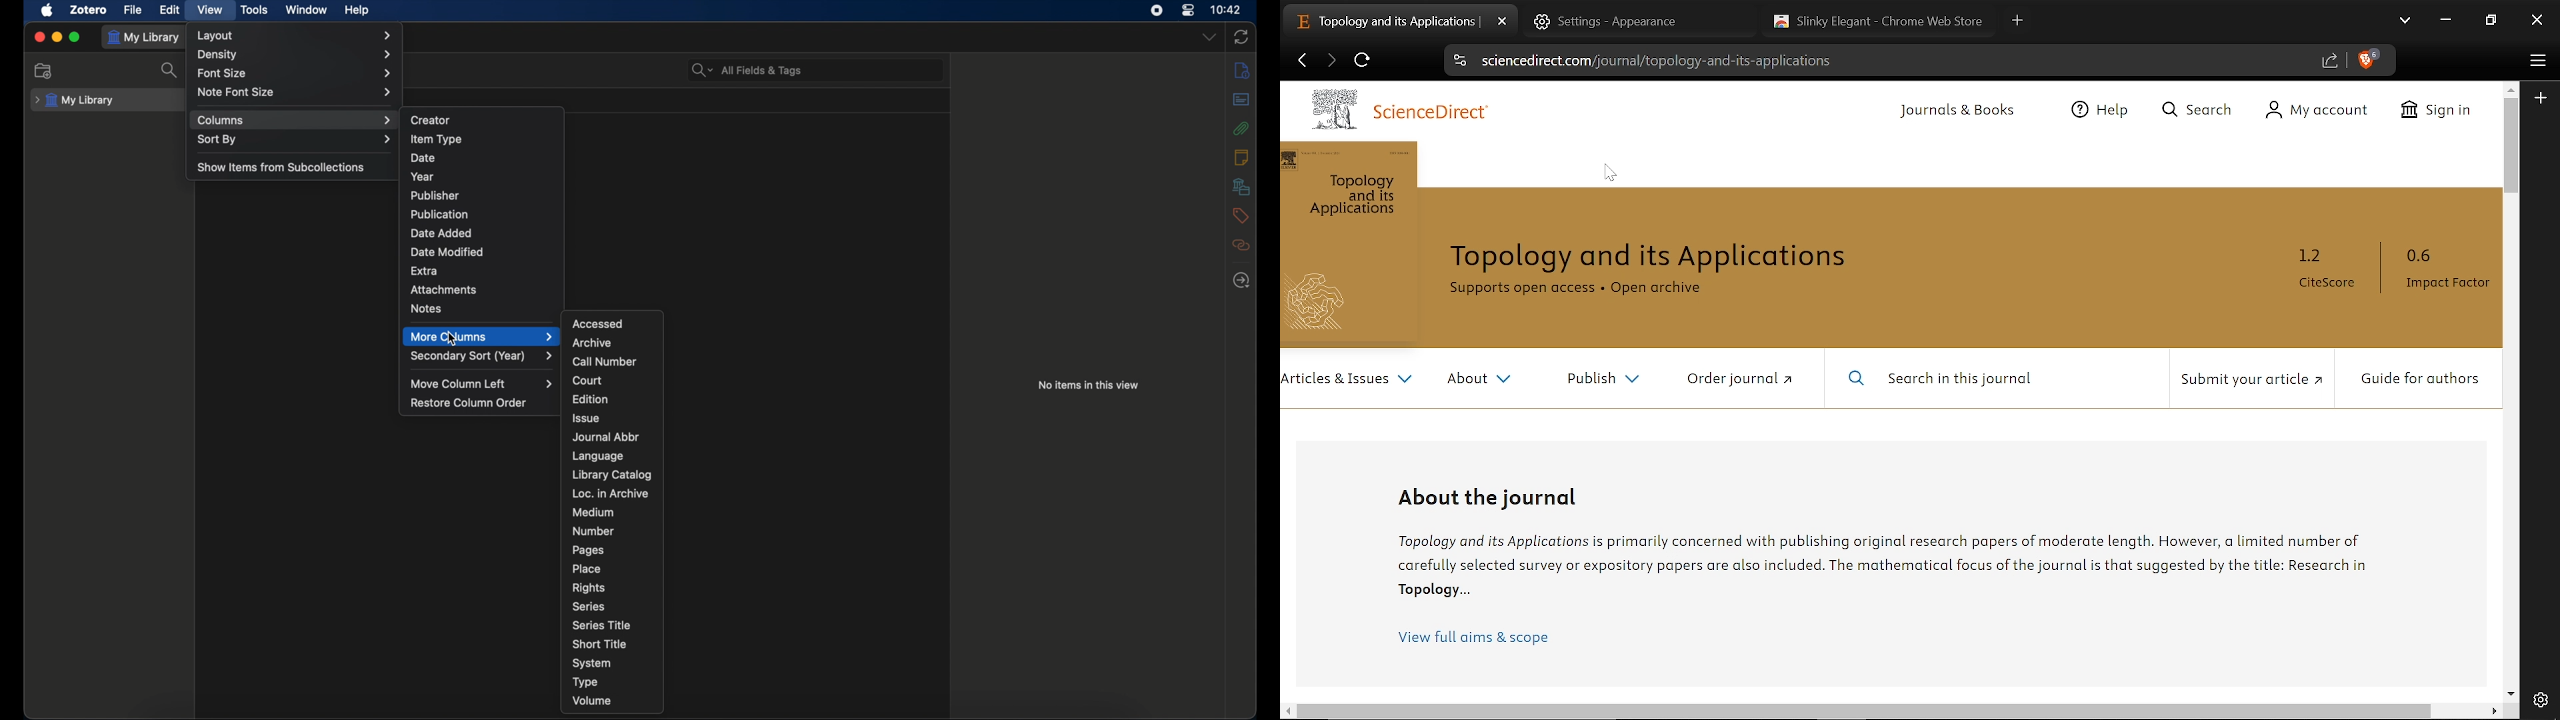  What do you see at coordinates (43, 71) in the screenshot?
I see `new collection` at bounding box center [43, 71].